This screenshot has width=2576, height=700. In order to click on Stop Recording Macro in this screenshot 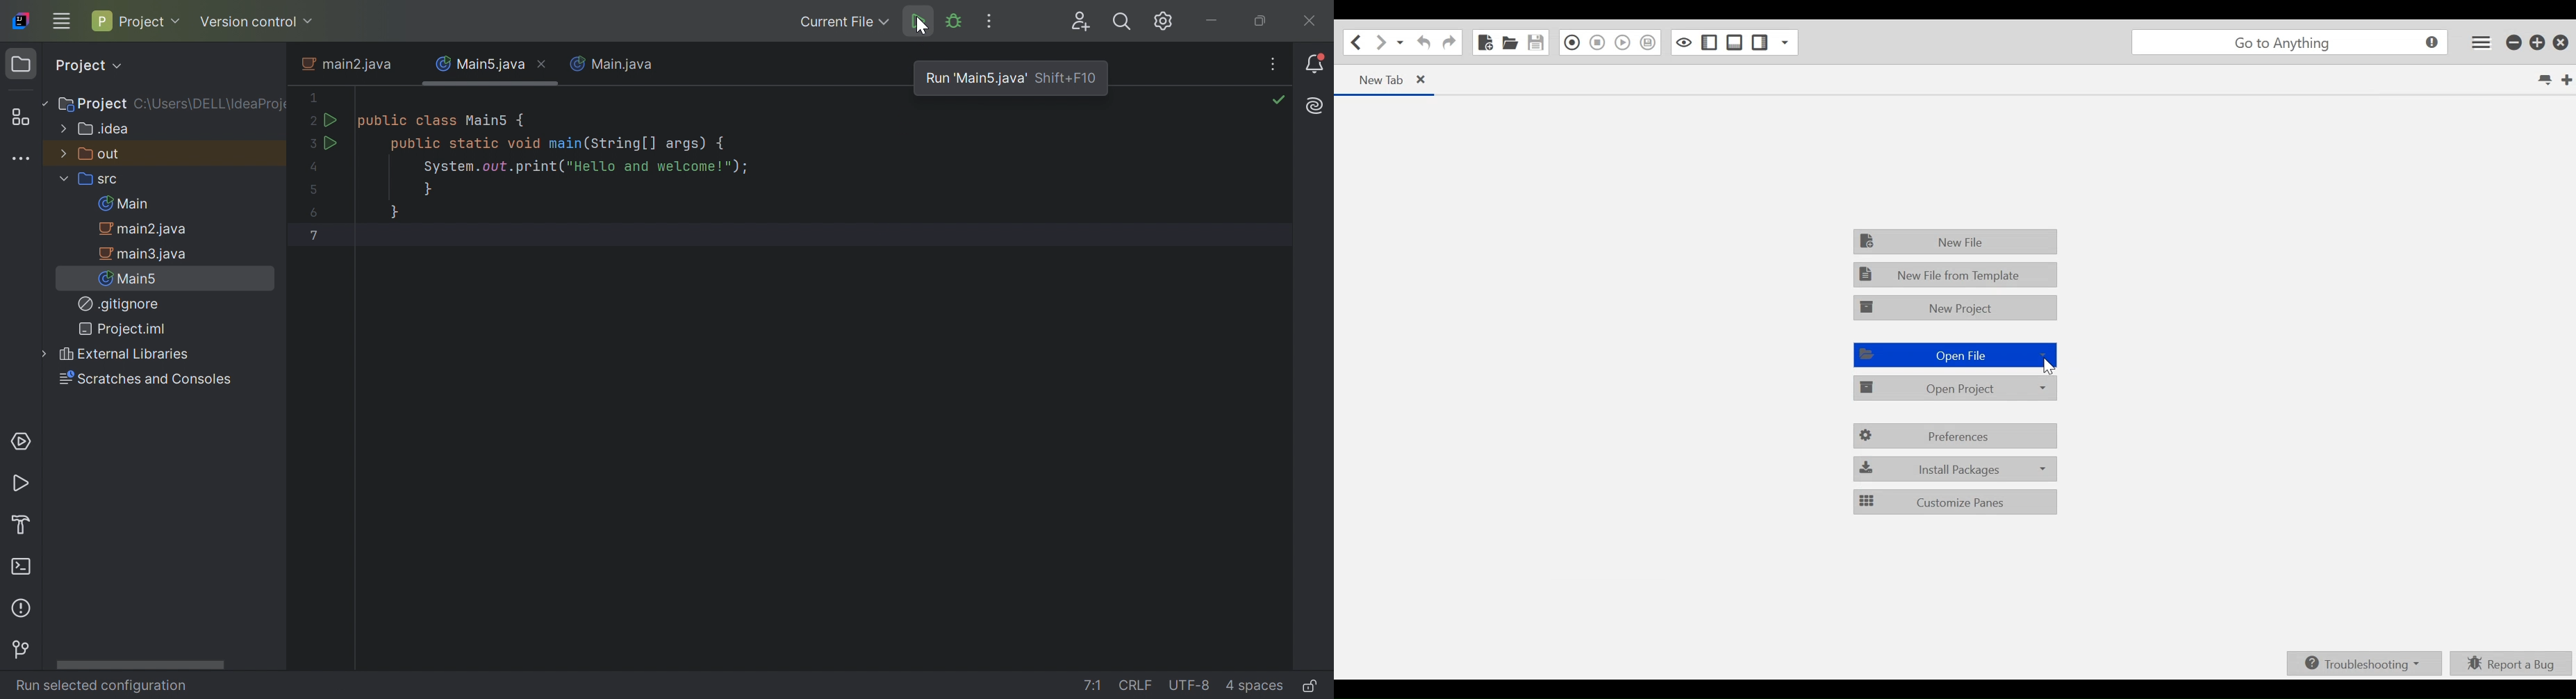, I will do `click(1597, 43)`.